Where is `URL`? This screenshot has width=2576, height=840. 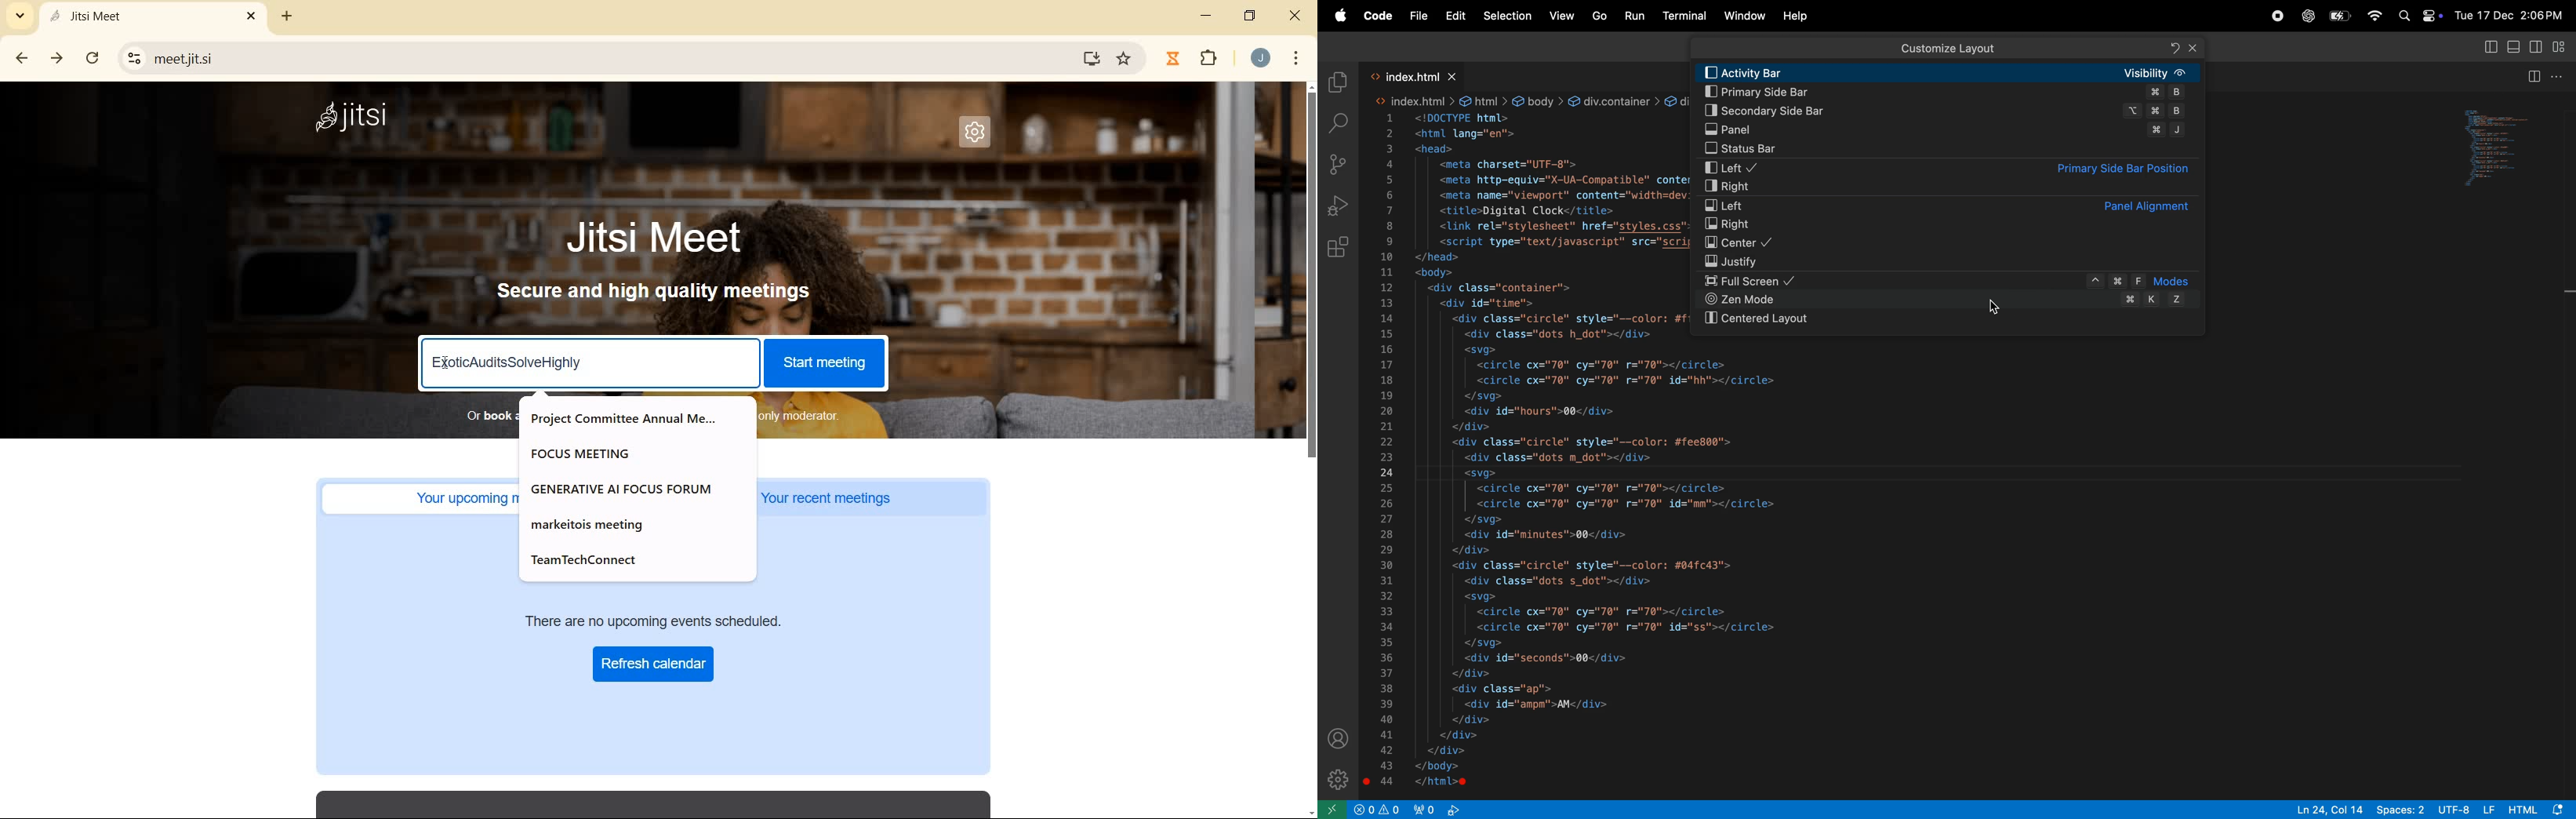 URL is located at coordinates (606, 57).